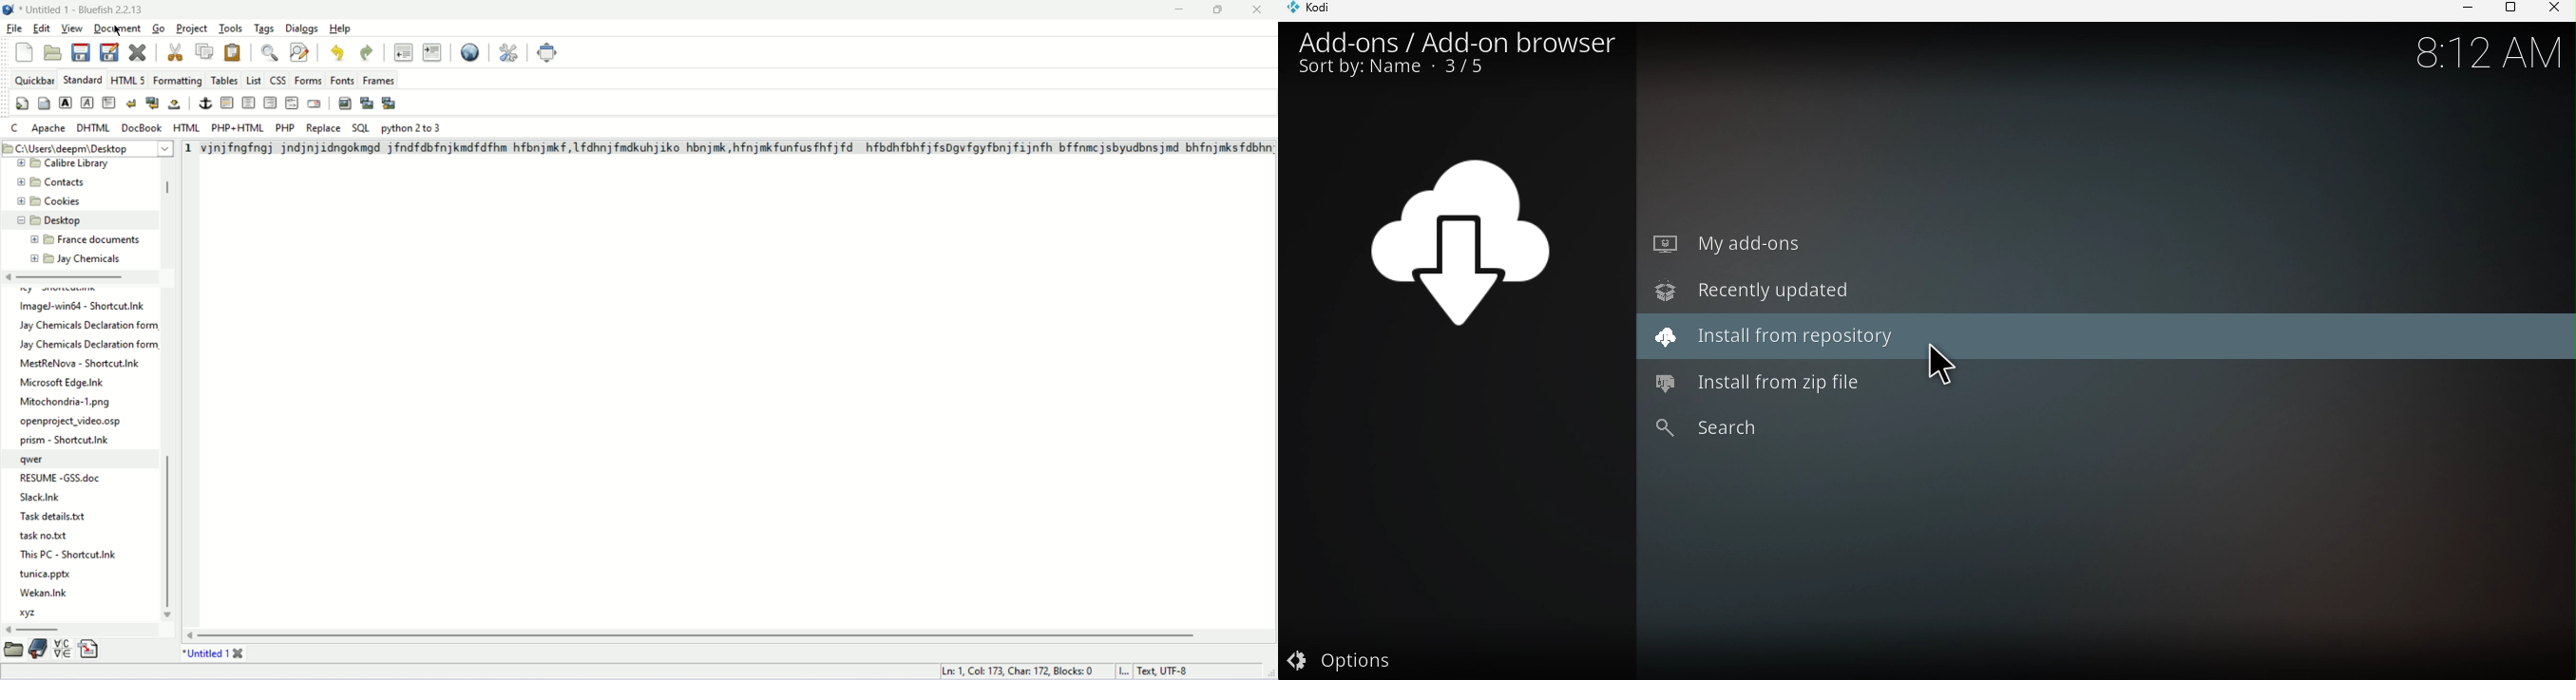 The image size is (2576, 700). Describe the element at coordinates (43, 592) in the screenshot. I see `‘Wekan.Ink` at that location.